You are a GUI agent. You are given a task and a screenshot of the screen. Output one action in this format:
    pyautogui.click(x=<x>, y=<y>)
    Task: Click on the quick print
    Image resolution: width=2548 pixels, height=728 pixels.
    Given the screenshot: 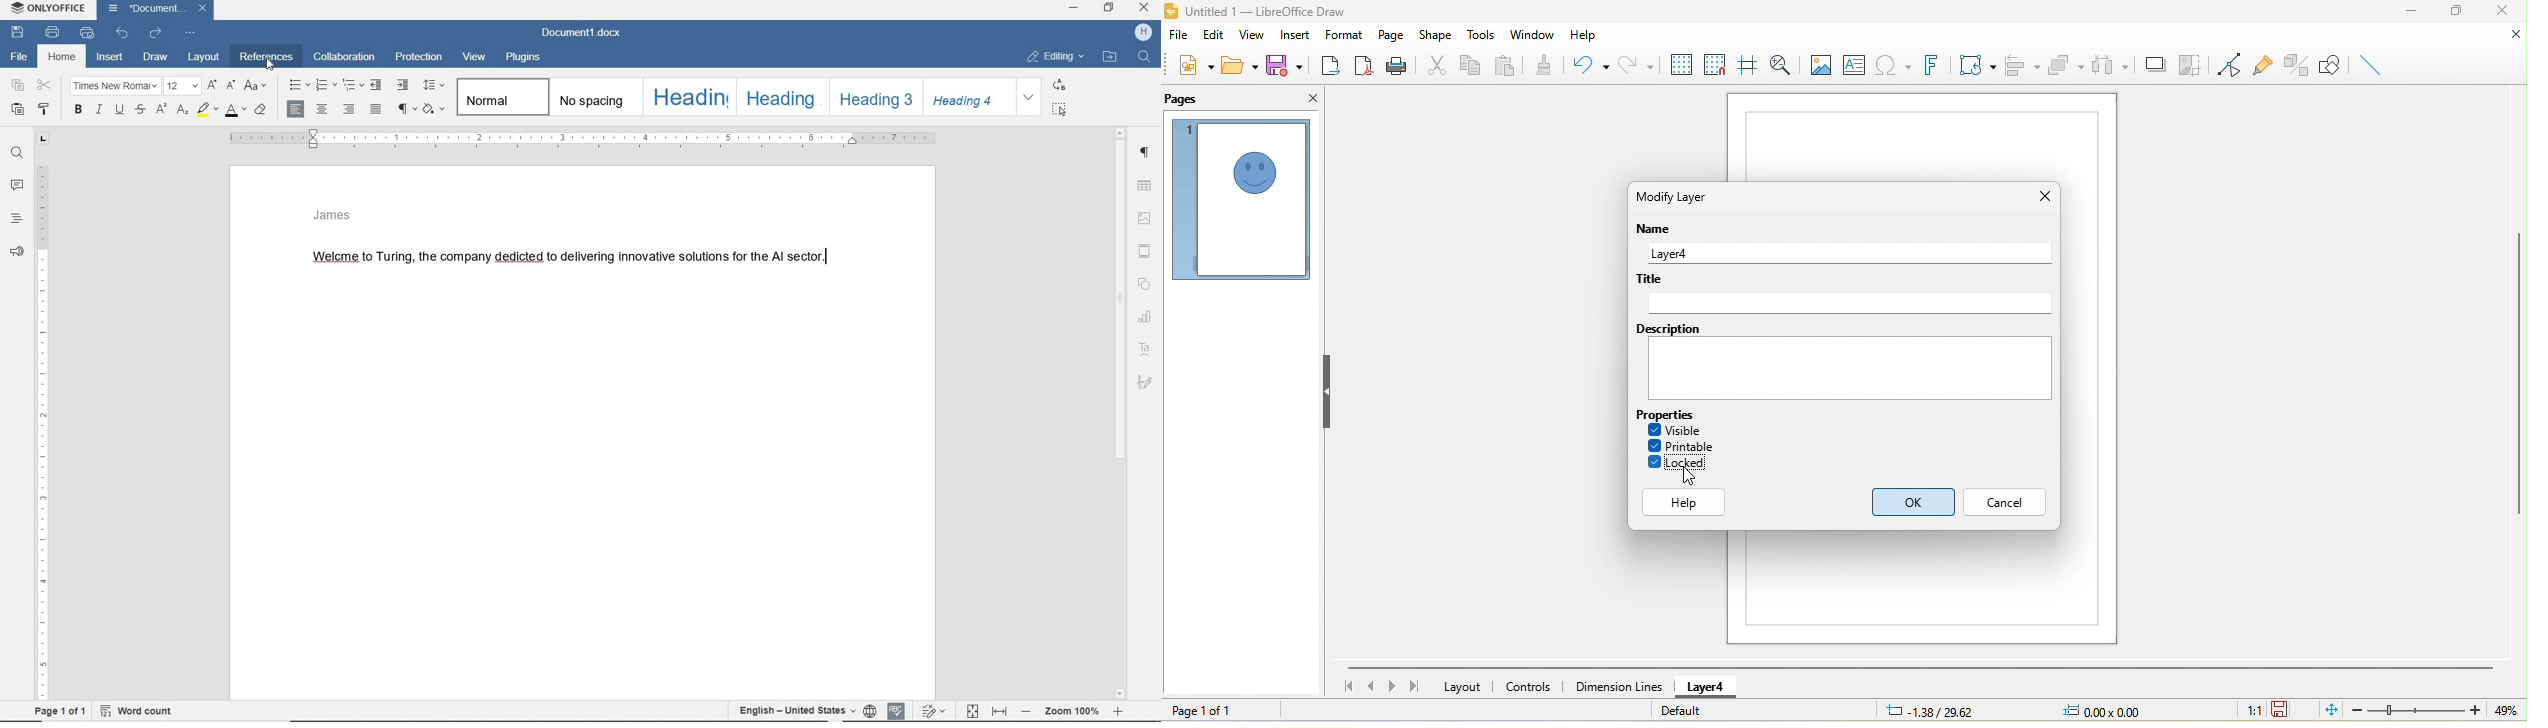 What is the action you would take?
    pyautogui.click(x=86, y=33)
    